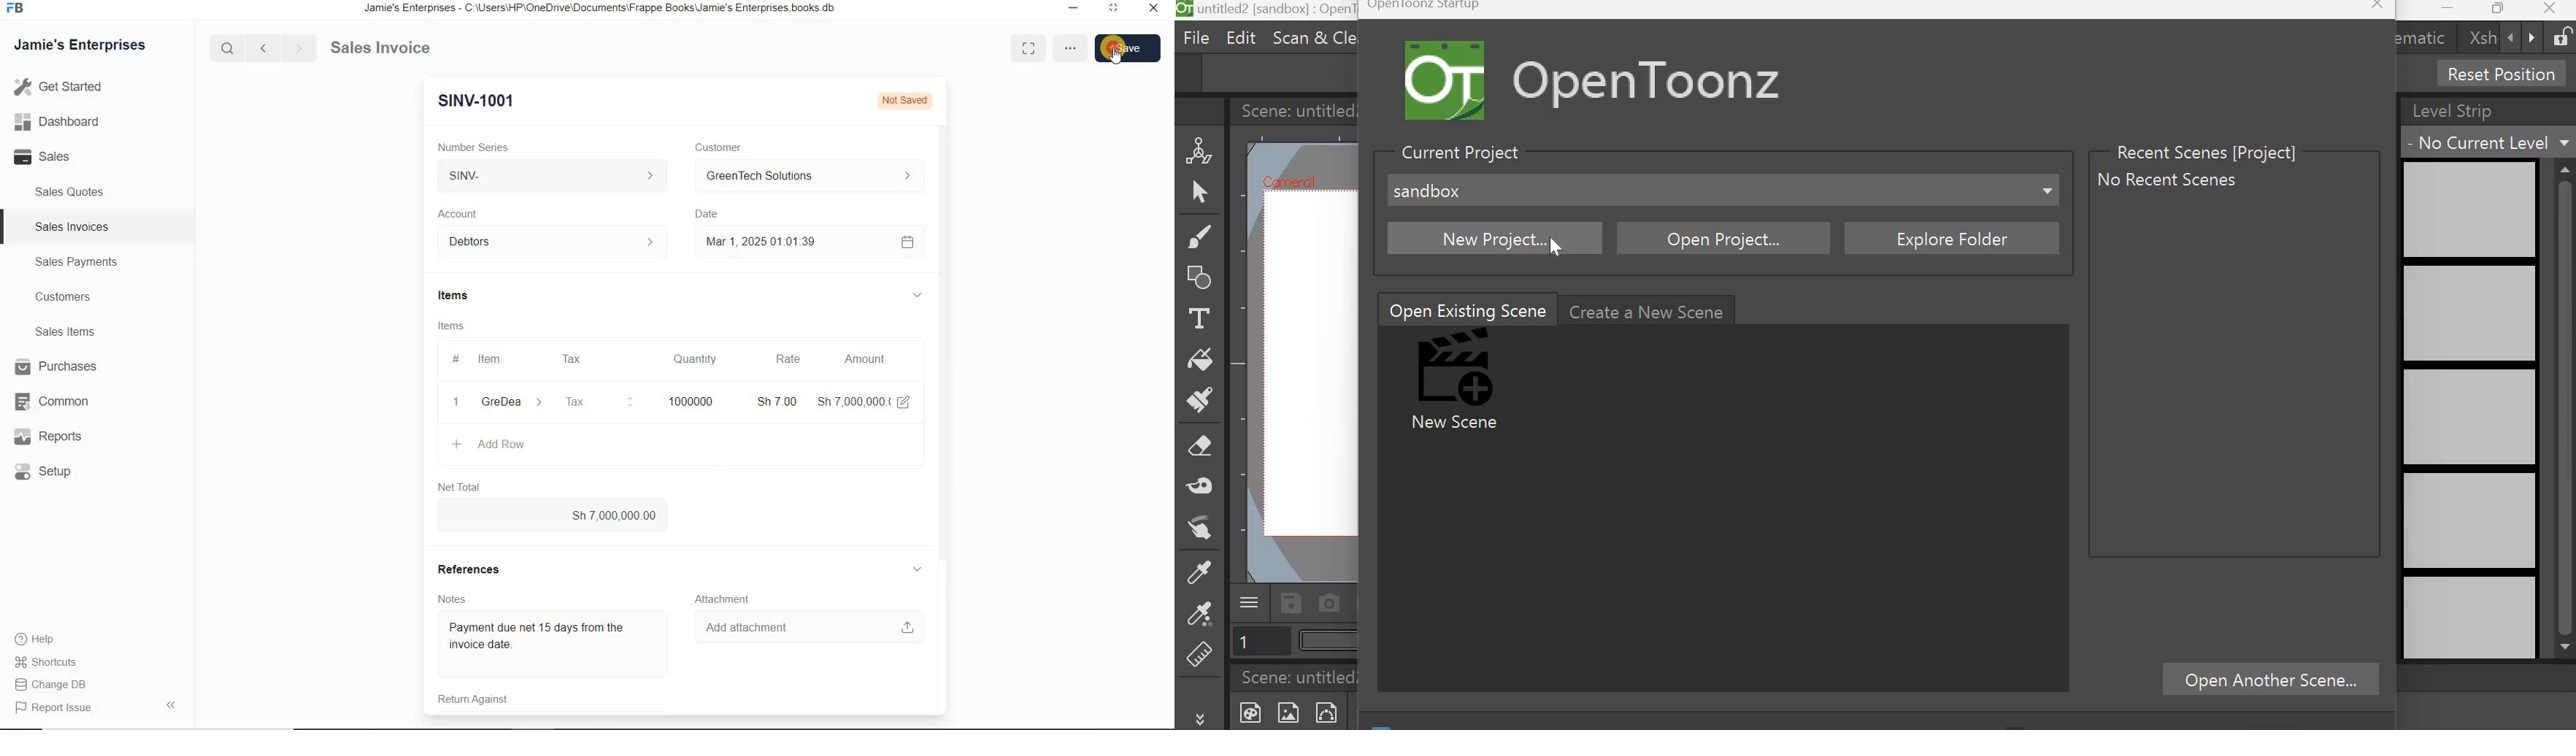 Image resolution: width=2576 pixels, height=756 pixels. I want to click on Notes, so click(447, 598).